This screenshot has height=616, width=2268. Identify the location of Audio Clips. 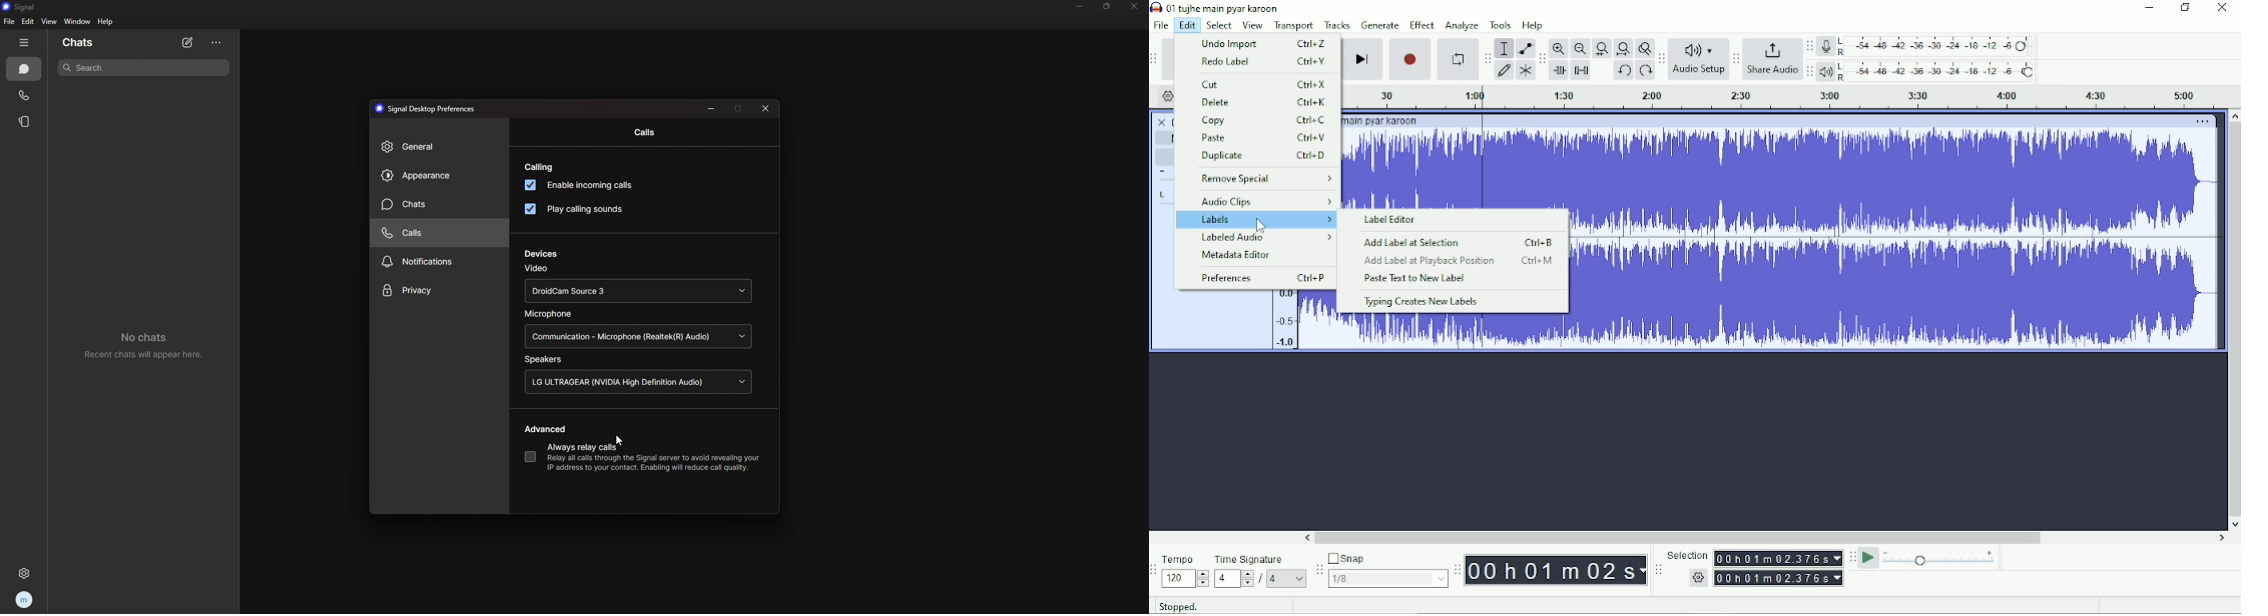
(1265, 201).